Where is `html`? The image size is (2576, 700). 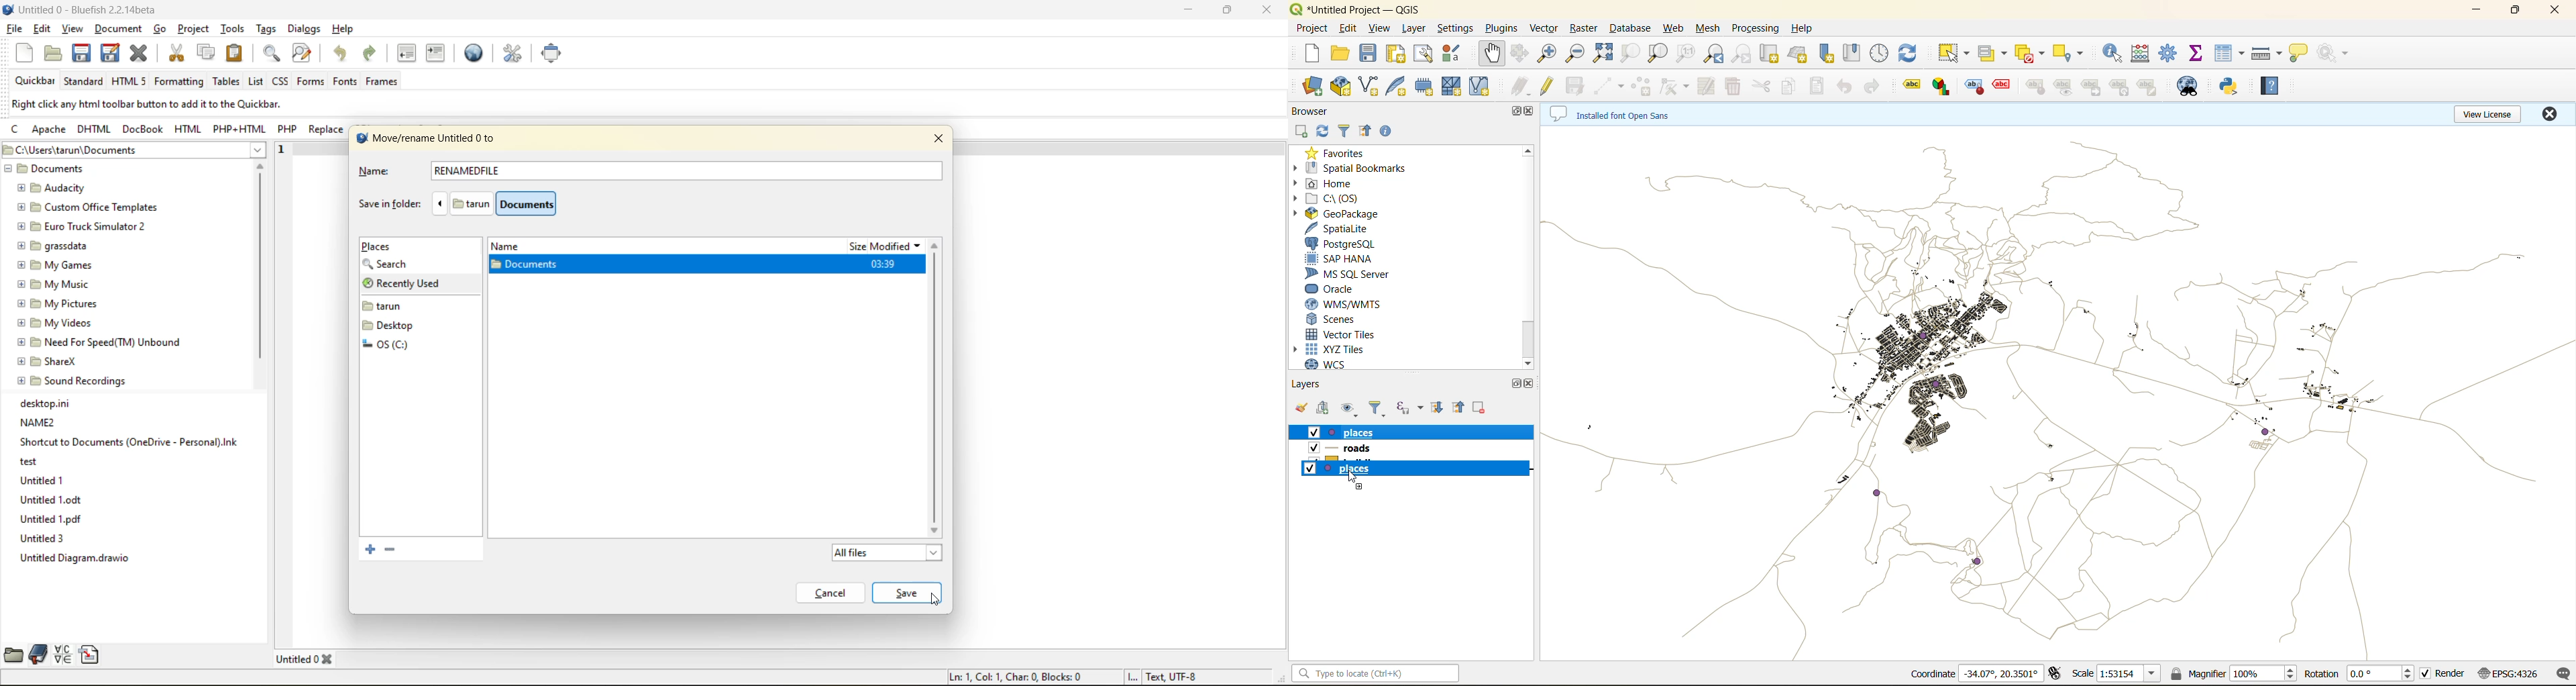
html is located at coordinates (187, 130).